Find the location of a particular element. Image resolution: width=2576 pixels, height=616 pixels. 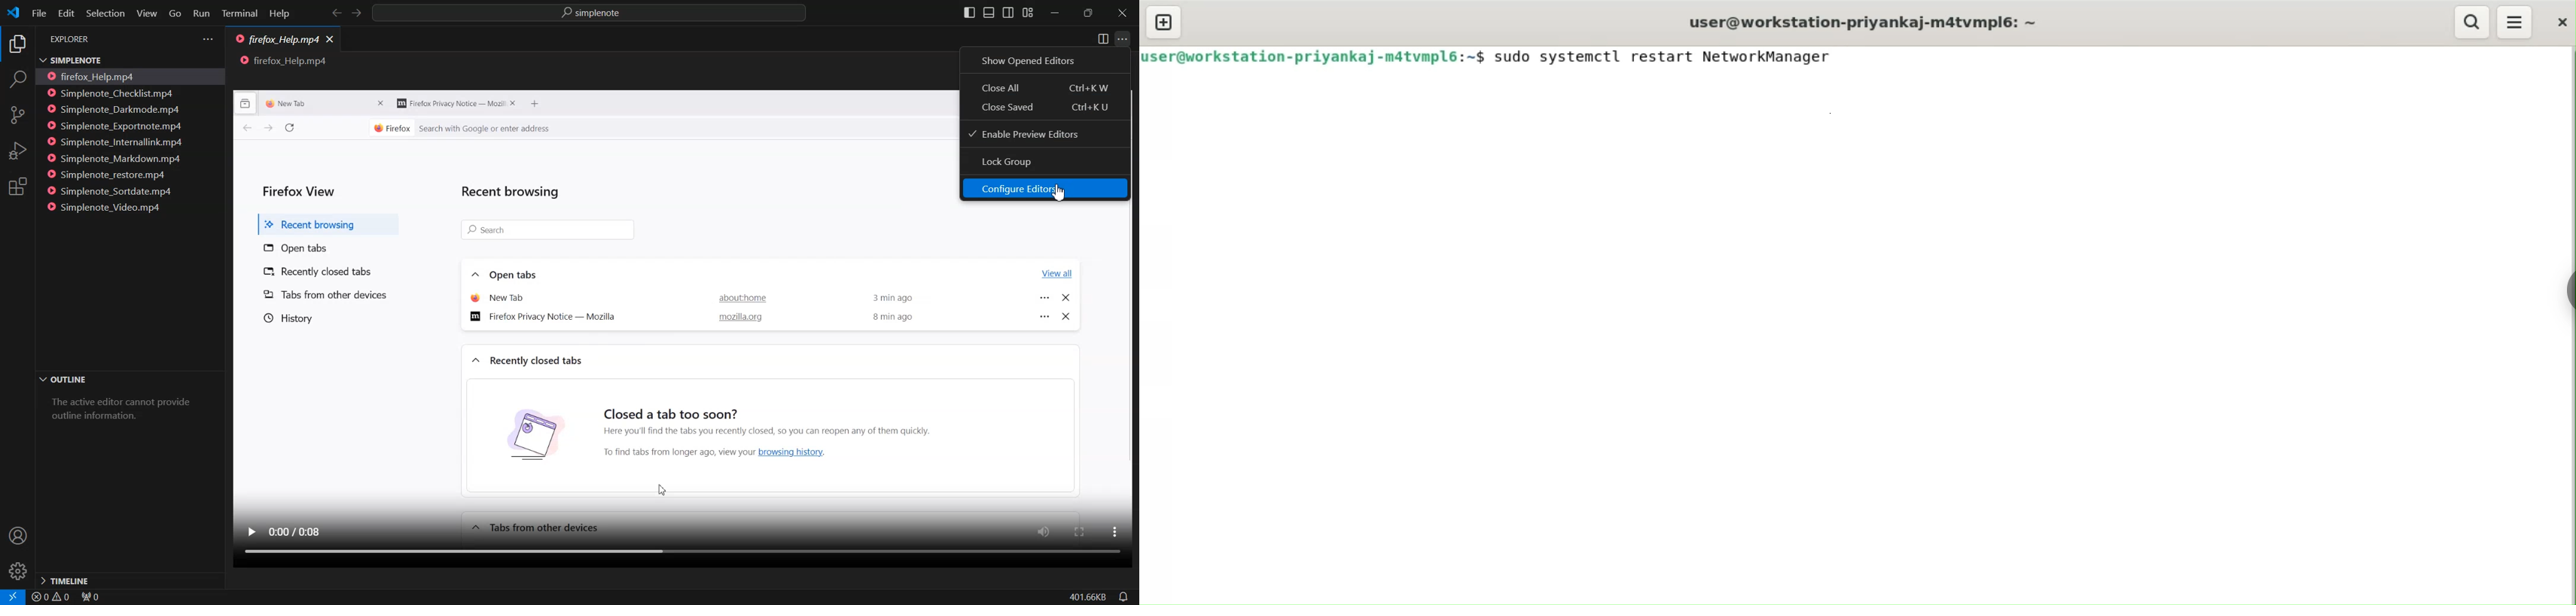

Firefox Privacy Notice — Mozil is located at coordinates (449, 104).